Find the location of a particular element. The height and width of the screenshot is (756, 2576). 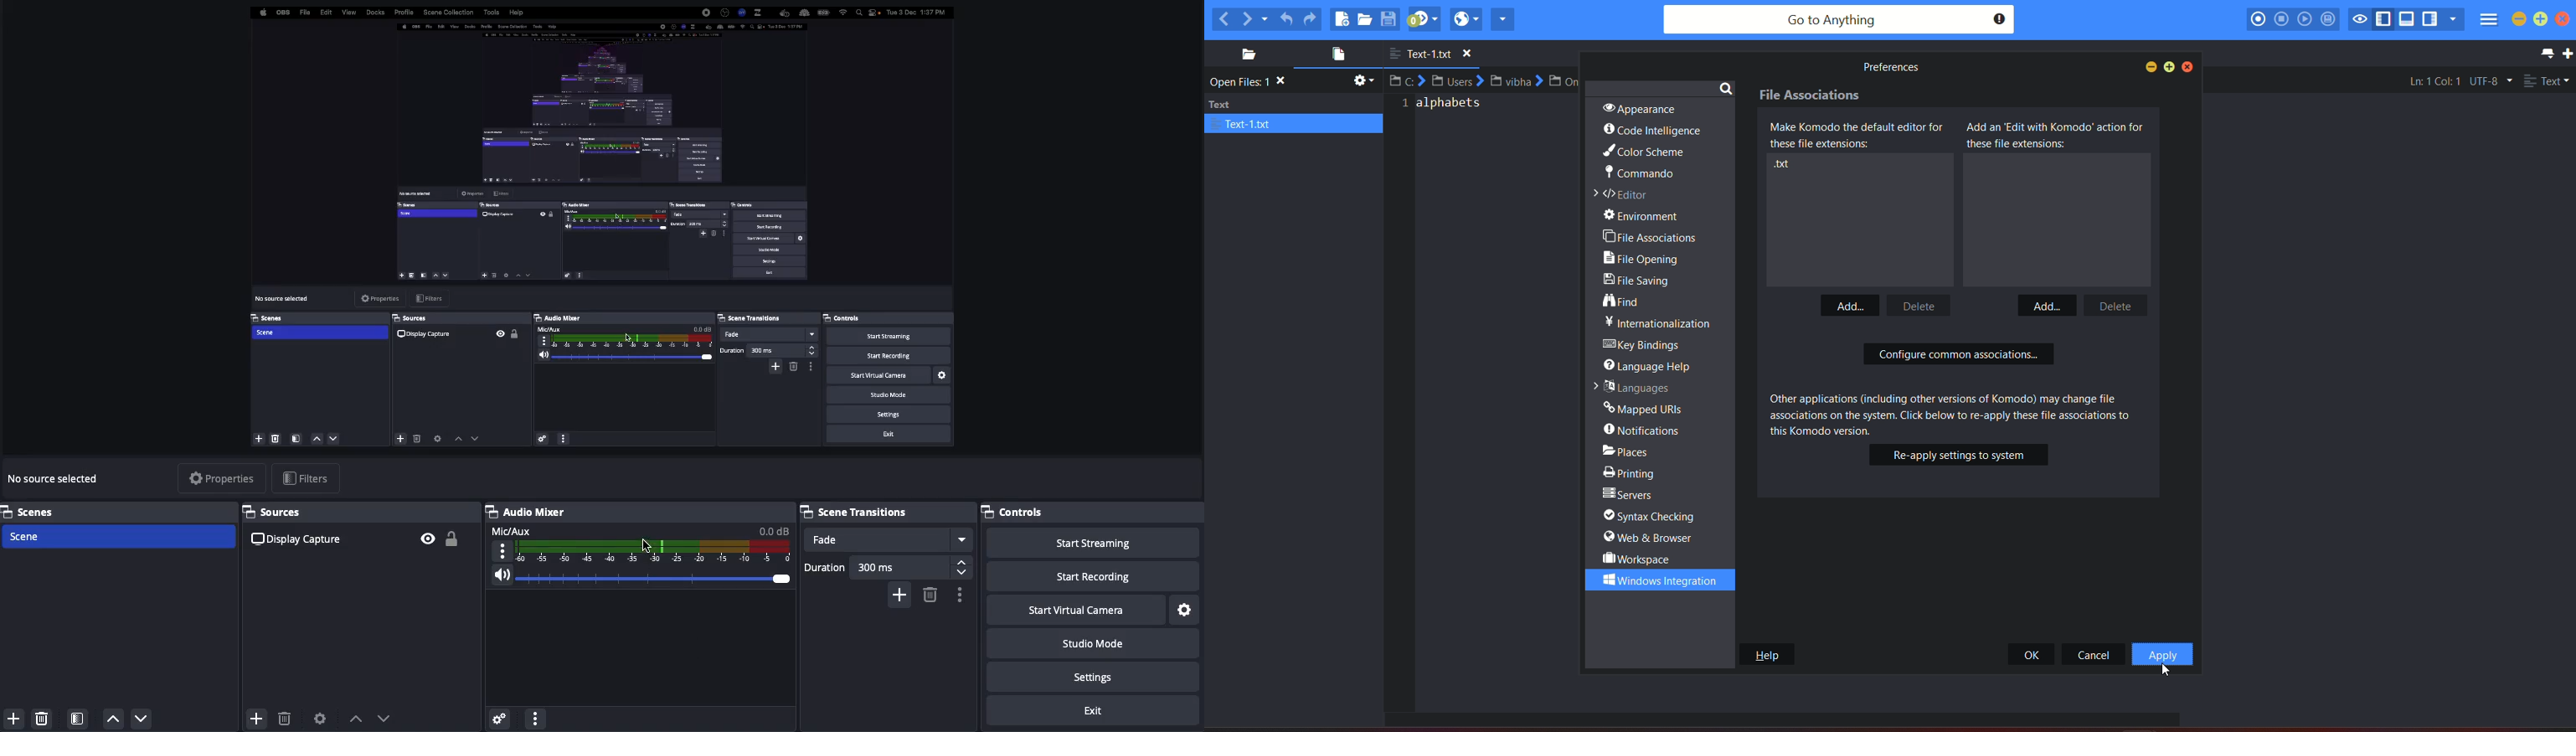

Scene filters is located at coordinates (78, 715).